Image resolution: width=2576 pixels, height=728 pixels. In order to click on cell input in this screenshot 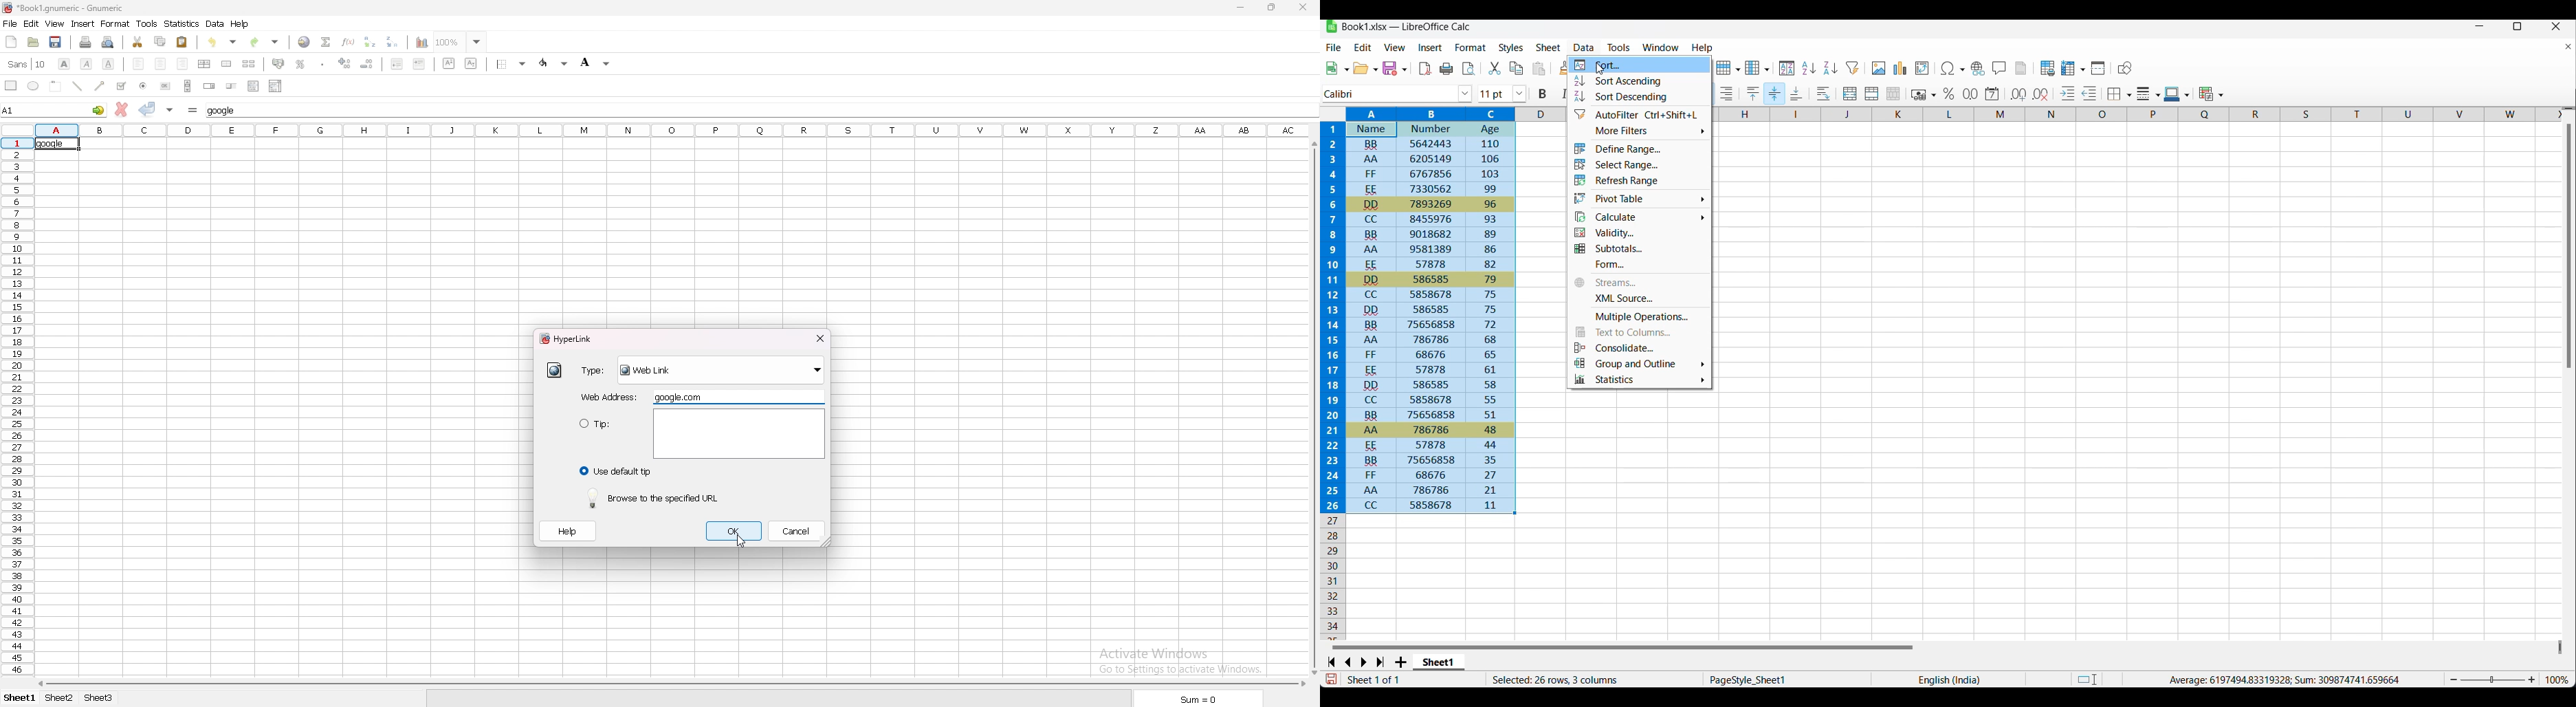, I will do `click(227, 111)`.